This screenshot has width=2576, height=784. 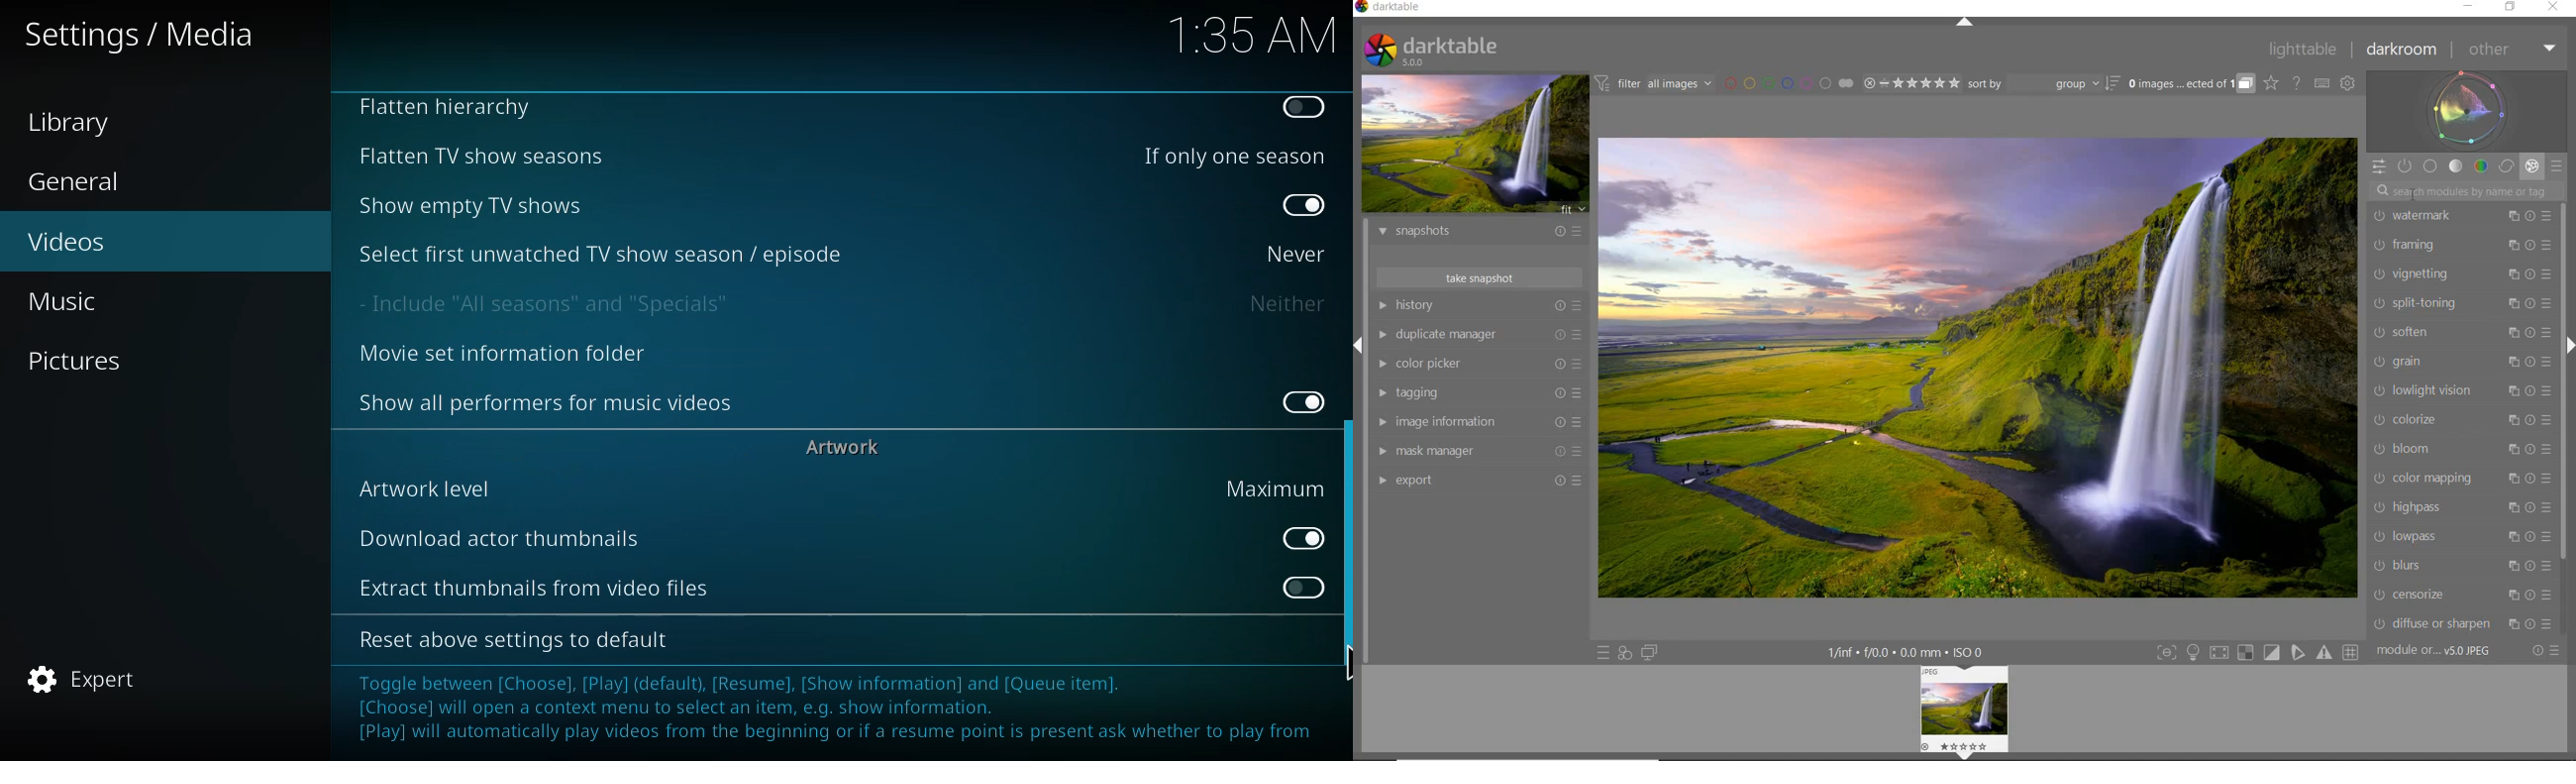 What do you see at coordinates (2532, 165) in the screenshot?
I see `effect` at bounding box center [2532, 165].